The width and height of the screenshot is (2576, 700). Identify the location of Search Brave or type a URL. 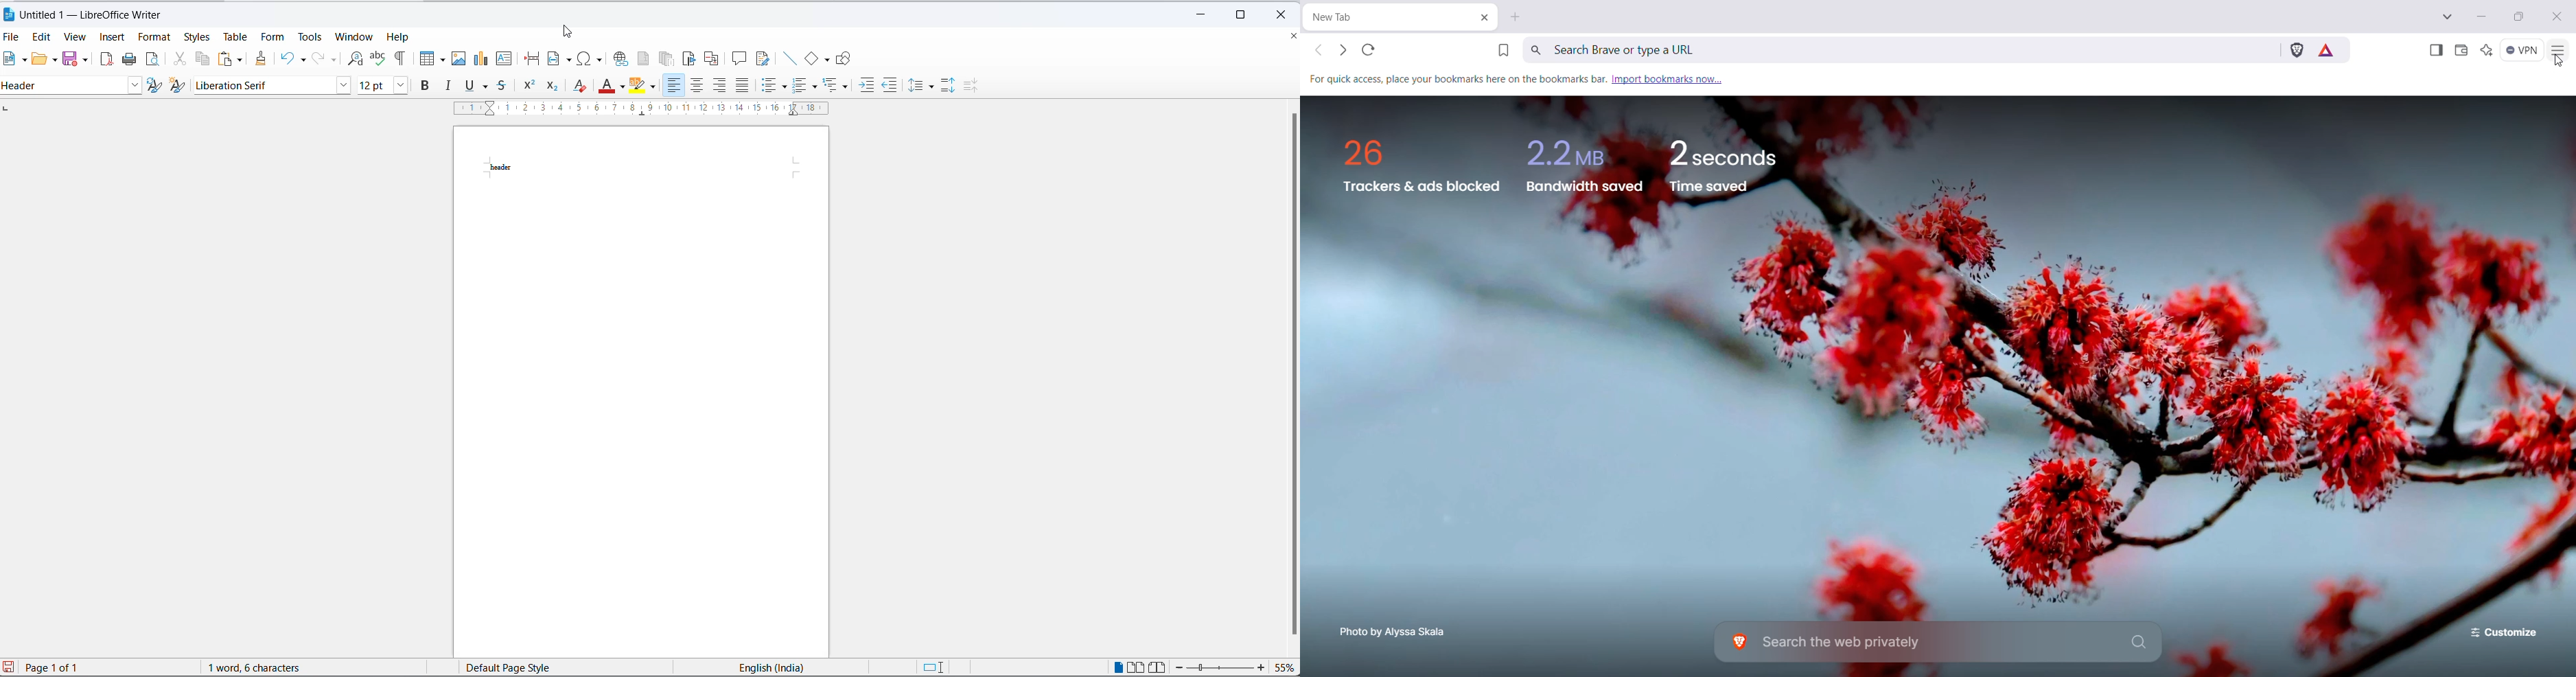
(1902, 49).